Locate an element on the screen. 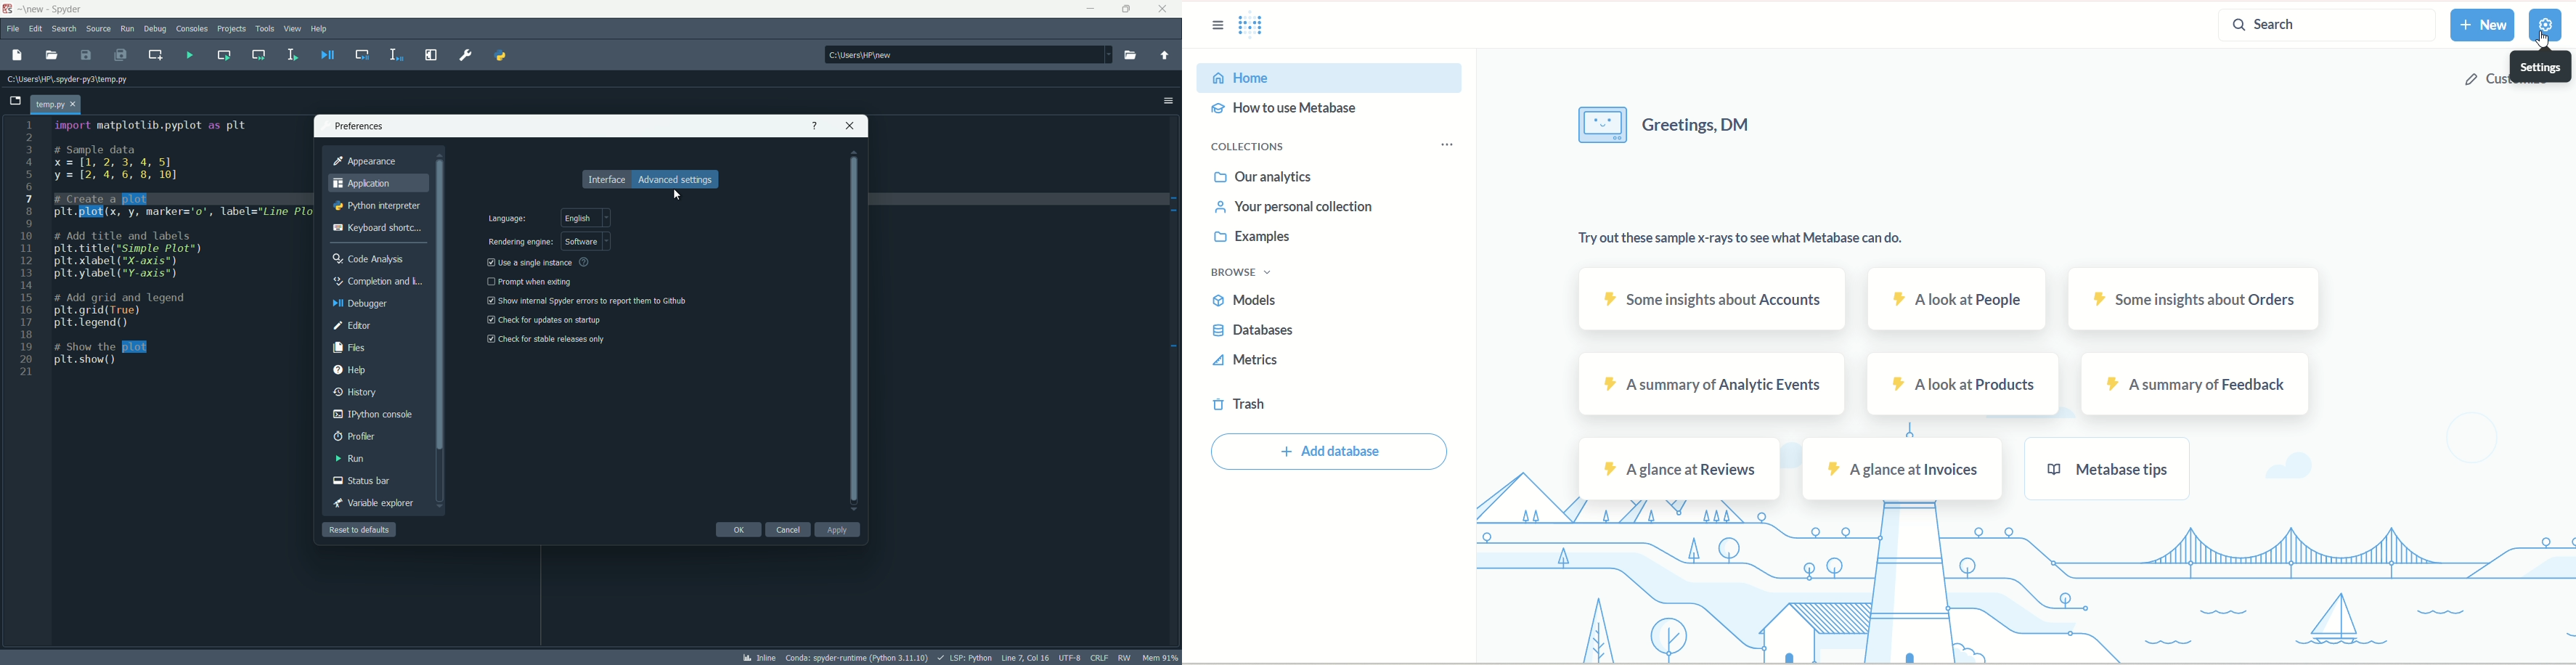 Image resolution: width=2576 pixels, height=672 pixels. minimize is located at coordinates (1092, 9).